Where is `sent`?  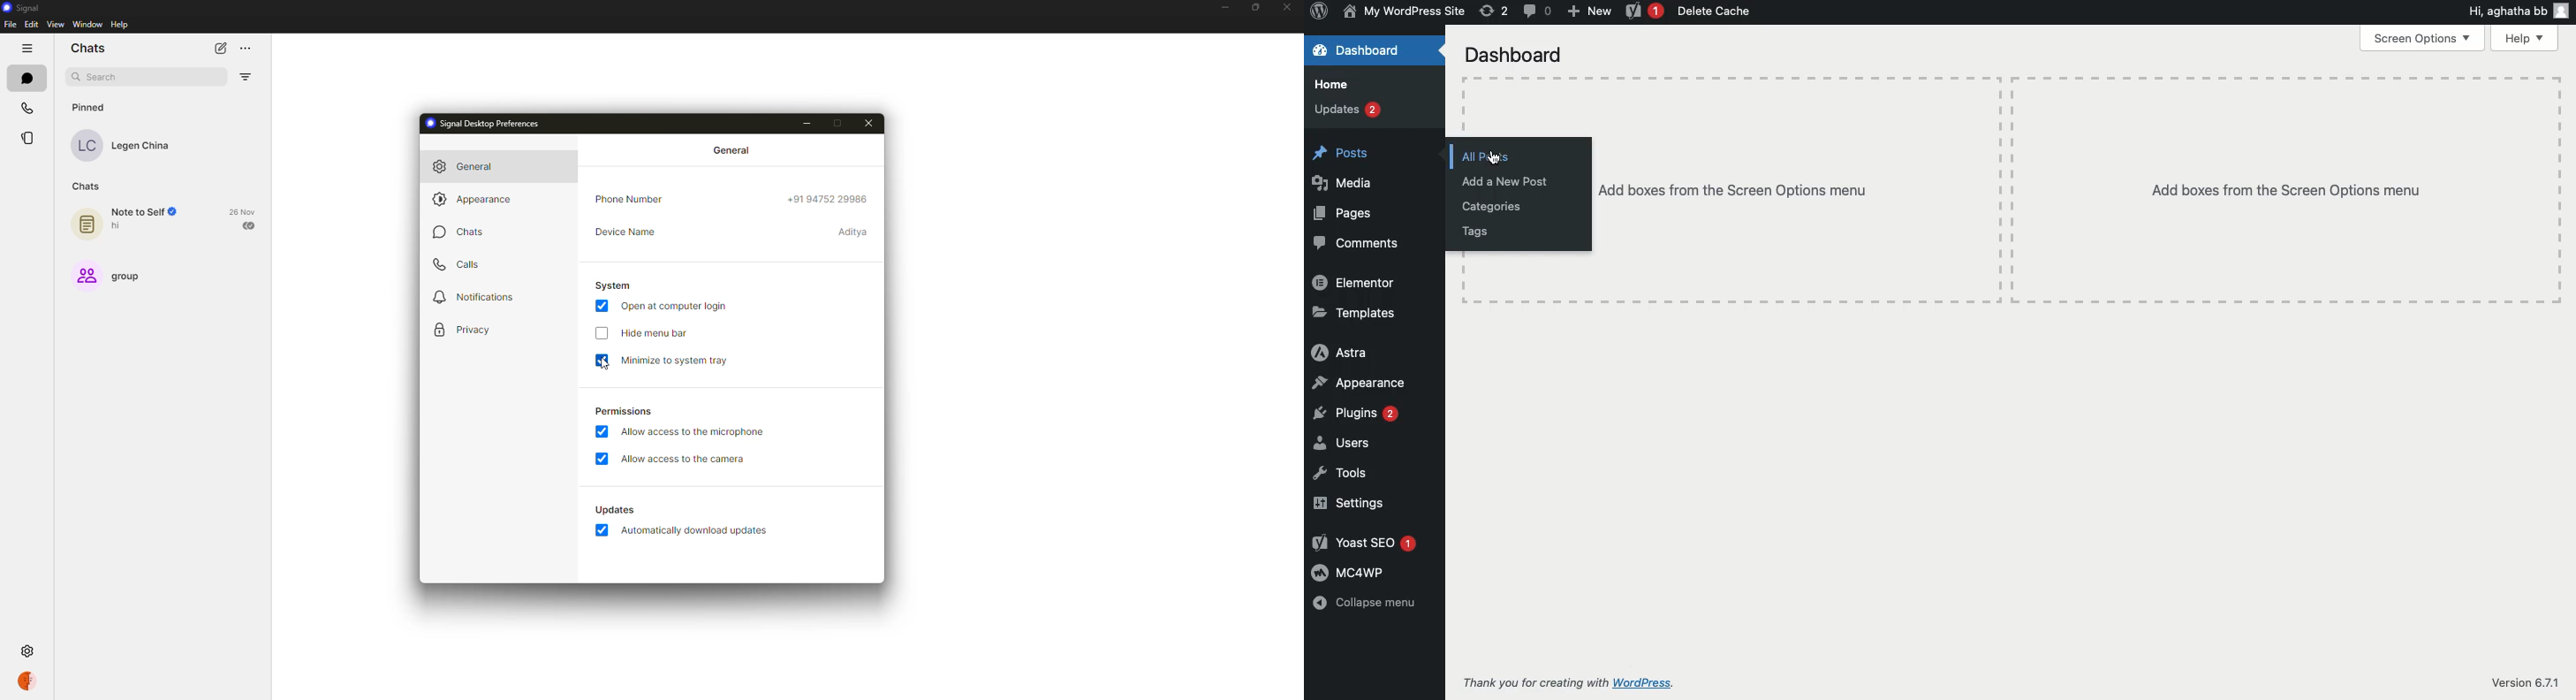
sent is located at coordinates (250, 226).